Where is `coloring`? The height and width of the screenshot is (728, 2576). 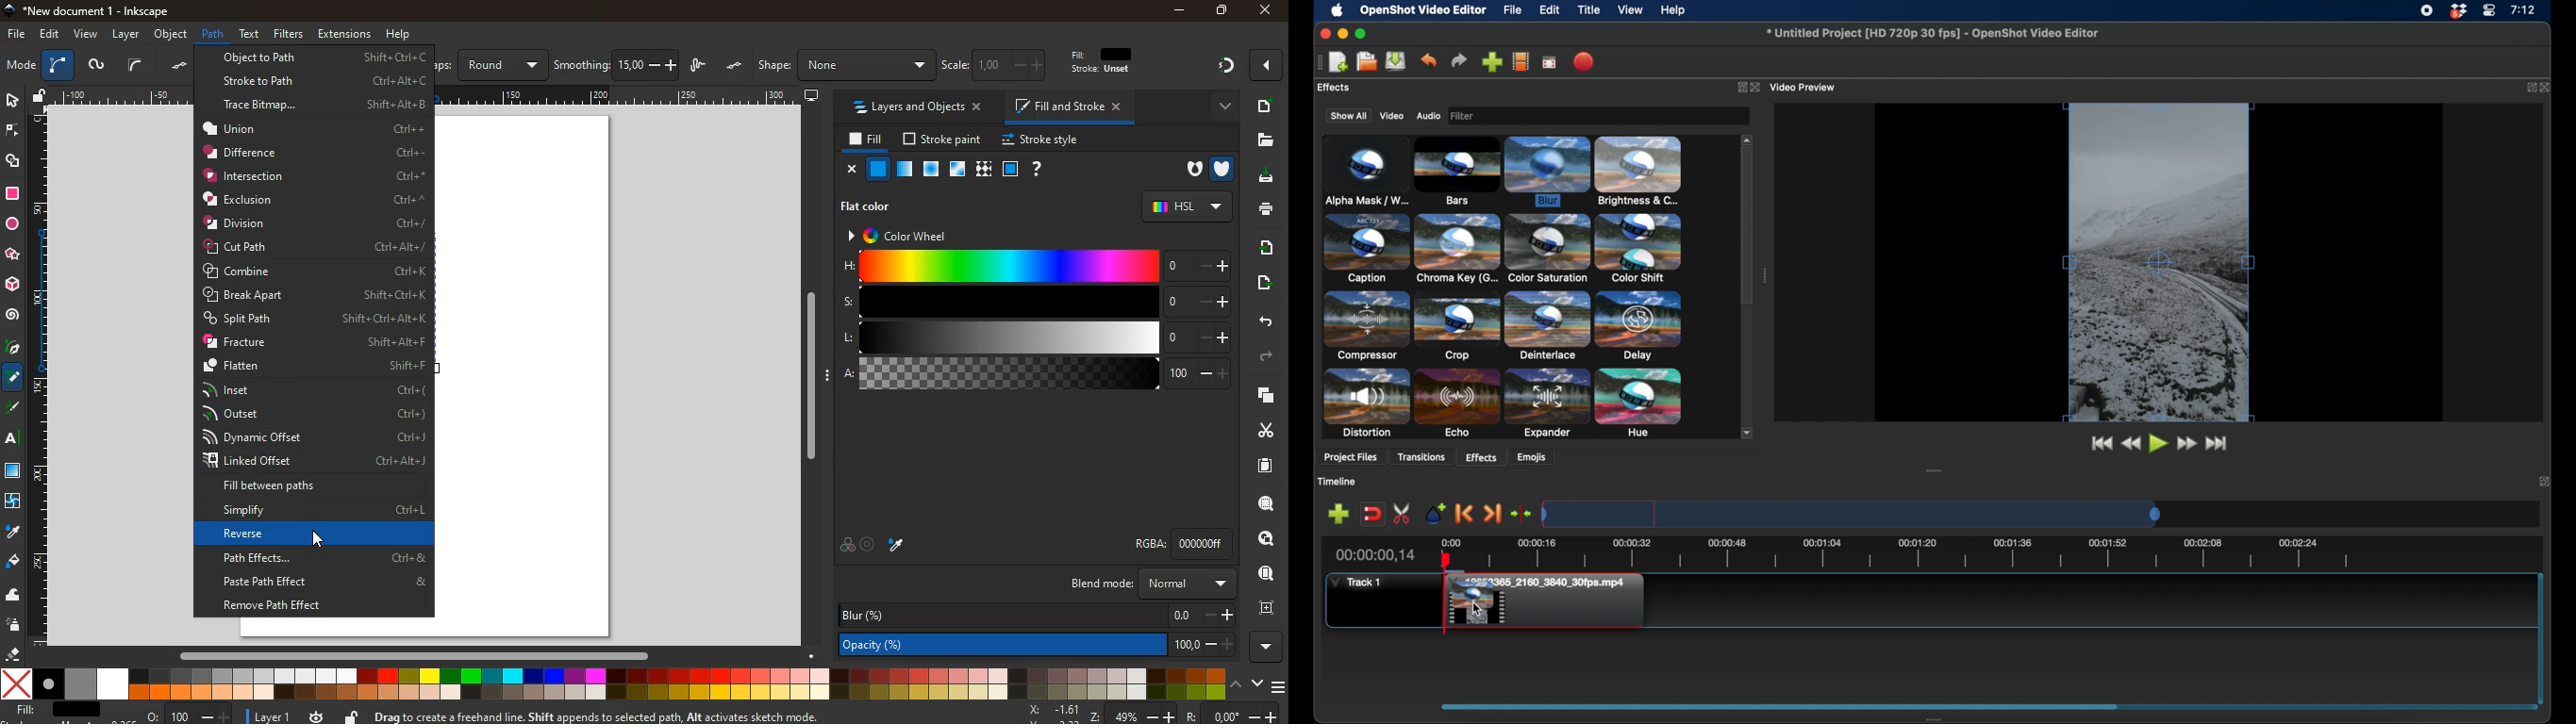
coloring is located at coordinates (13, 378).